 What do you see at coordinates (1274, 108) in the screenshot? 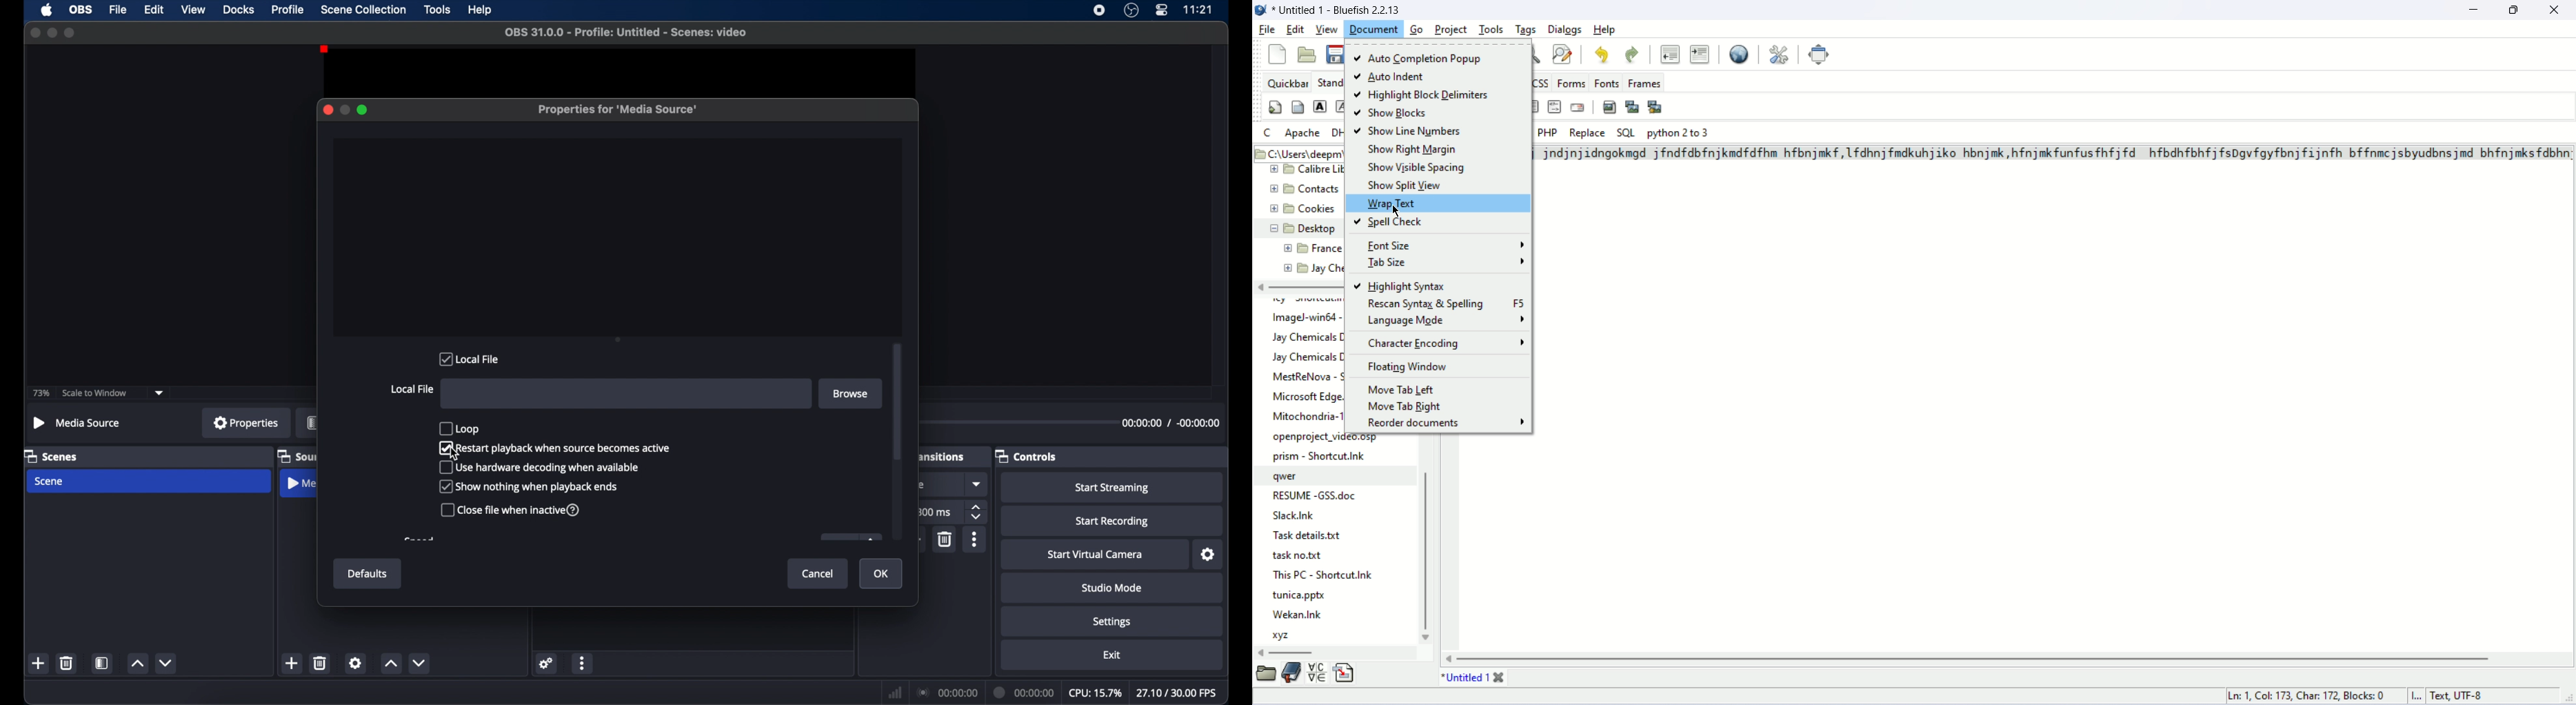
I see `quickstart` at bounding box center [1274, 108].